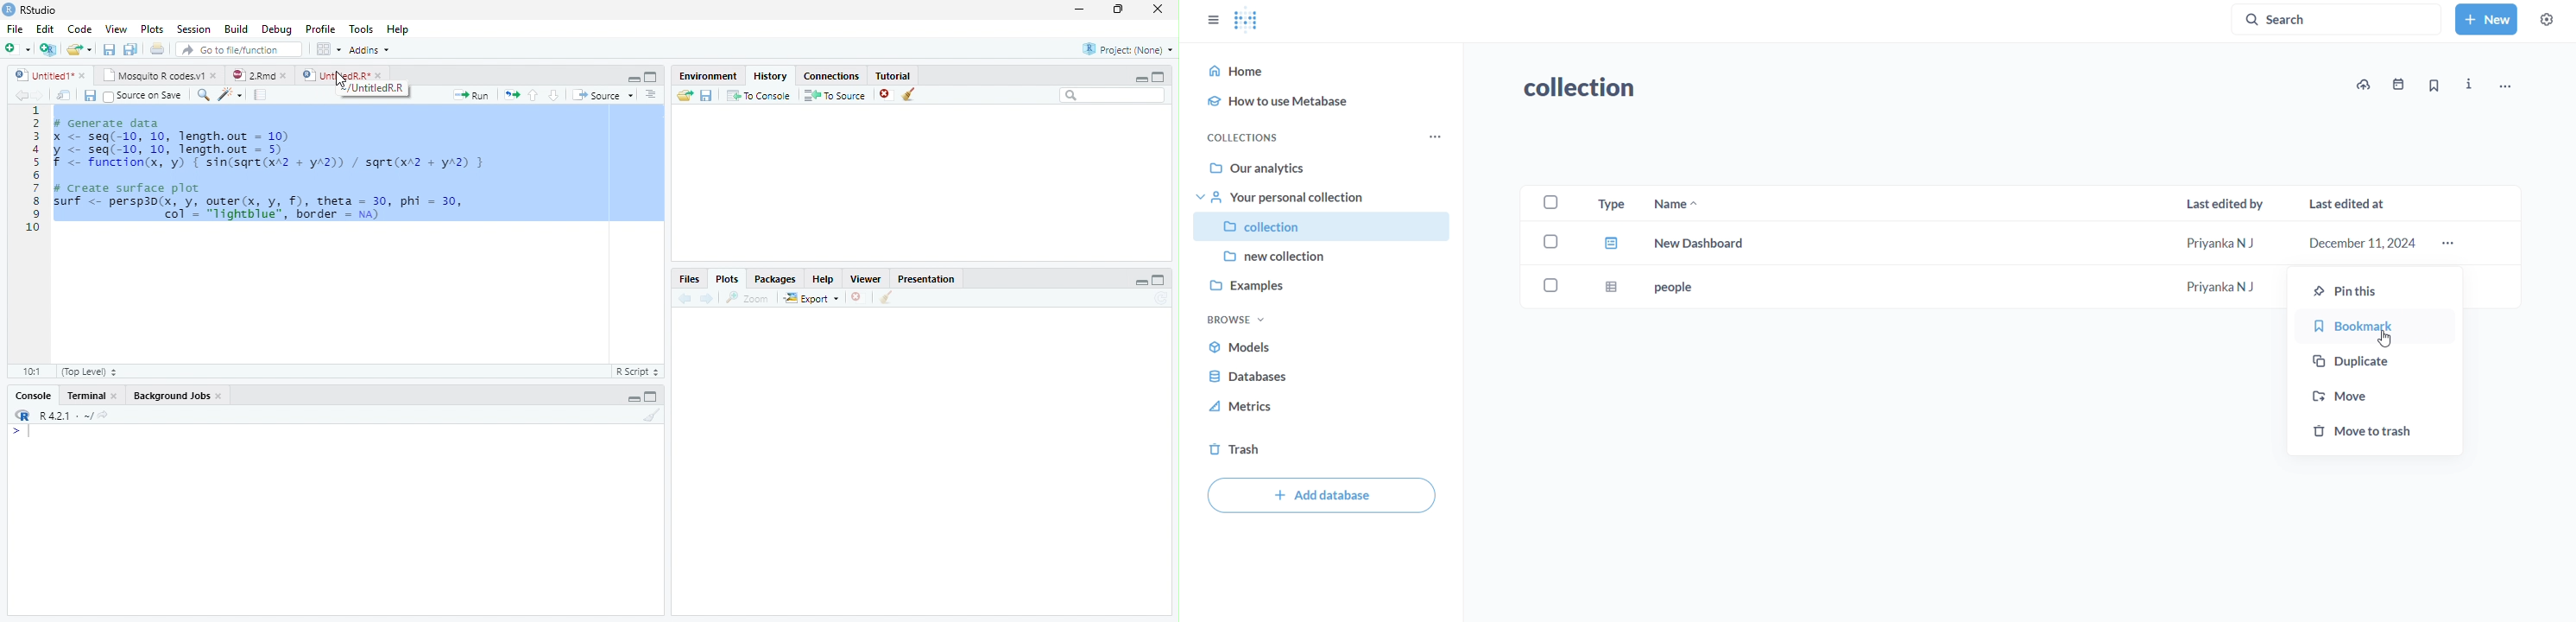 The height and width of the screenshot is (644, 2576). I want to click on 1:1, so click(32, 371).